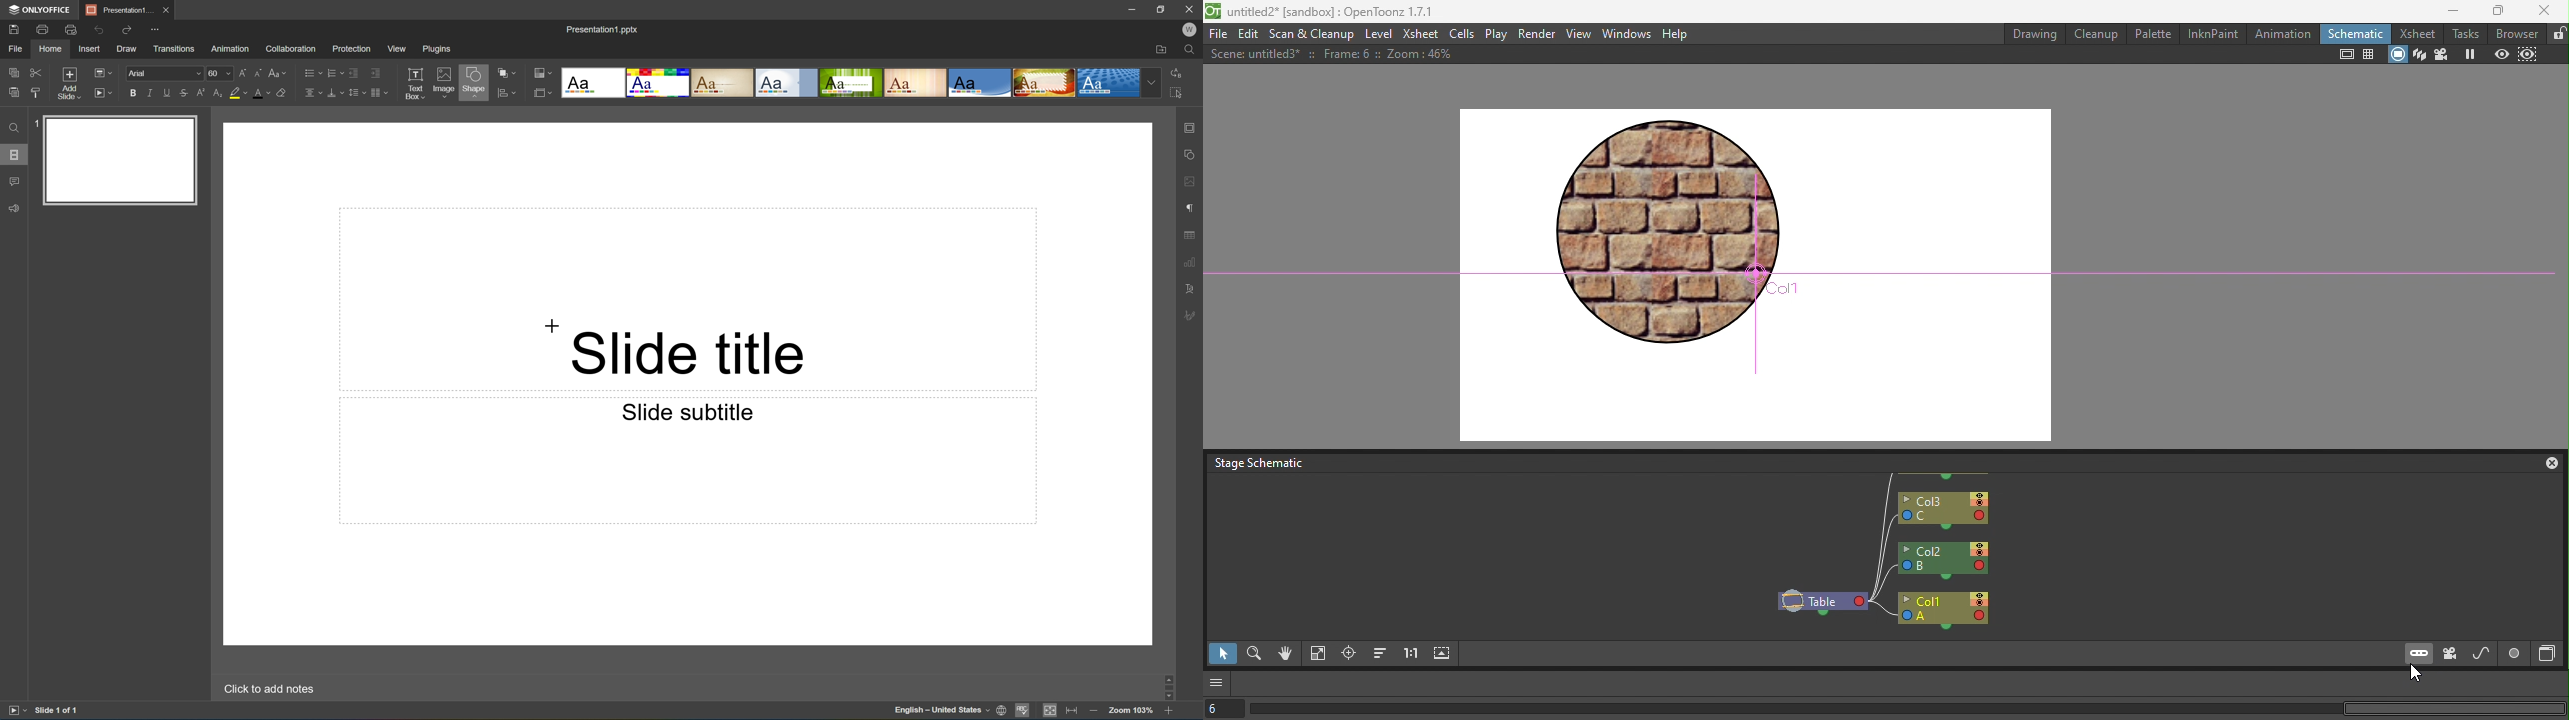  Describe the element at coordinates (1190, 234) in the screenshot. I see `table settings` at that location.